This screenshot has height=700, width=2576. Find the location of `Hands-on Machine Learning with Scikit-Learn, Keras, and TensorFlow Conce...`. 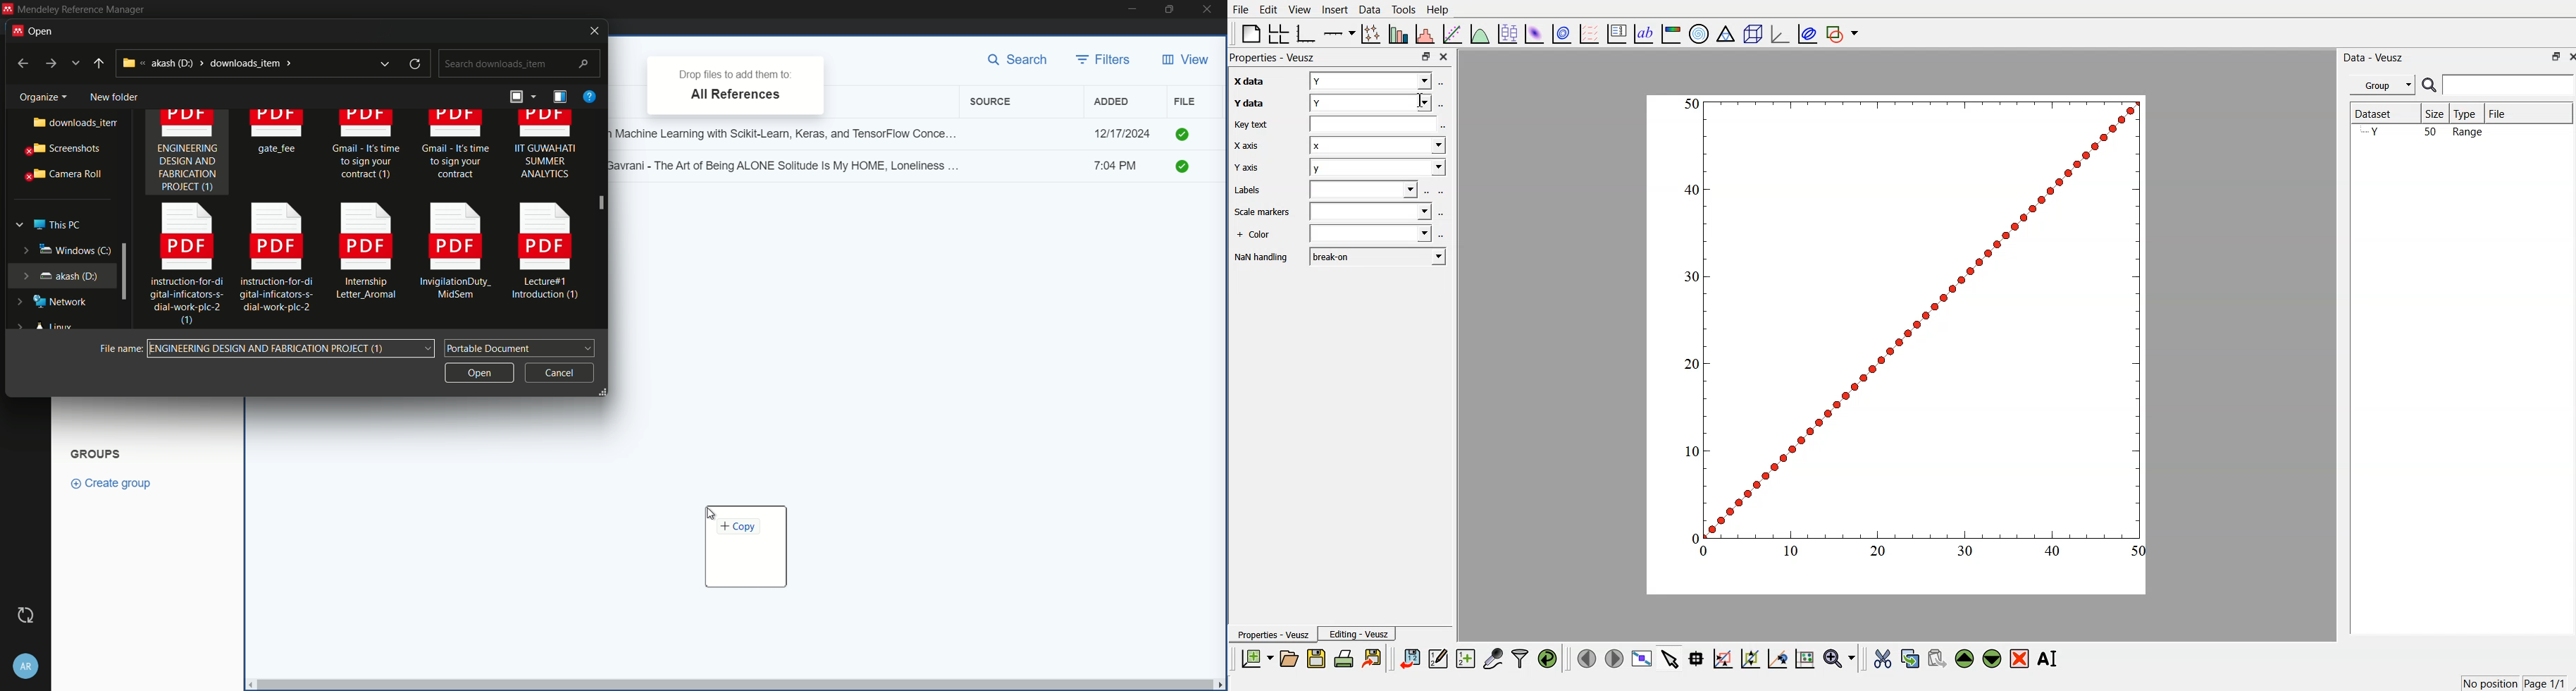

Hands-on Machine Learning with Scikit-Learn, Keras, and TensorFlow Conce... is located at coordinates (790, 131).